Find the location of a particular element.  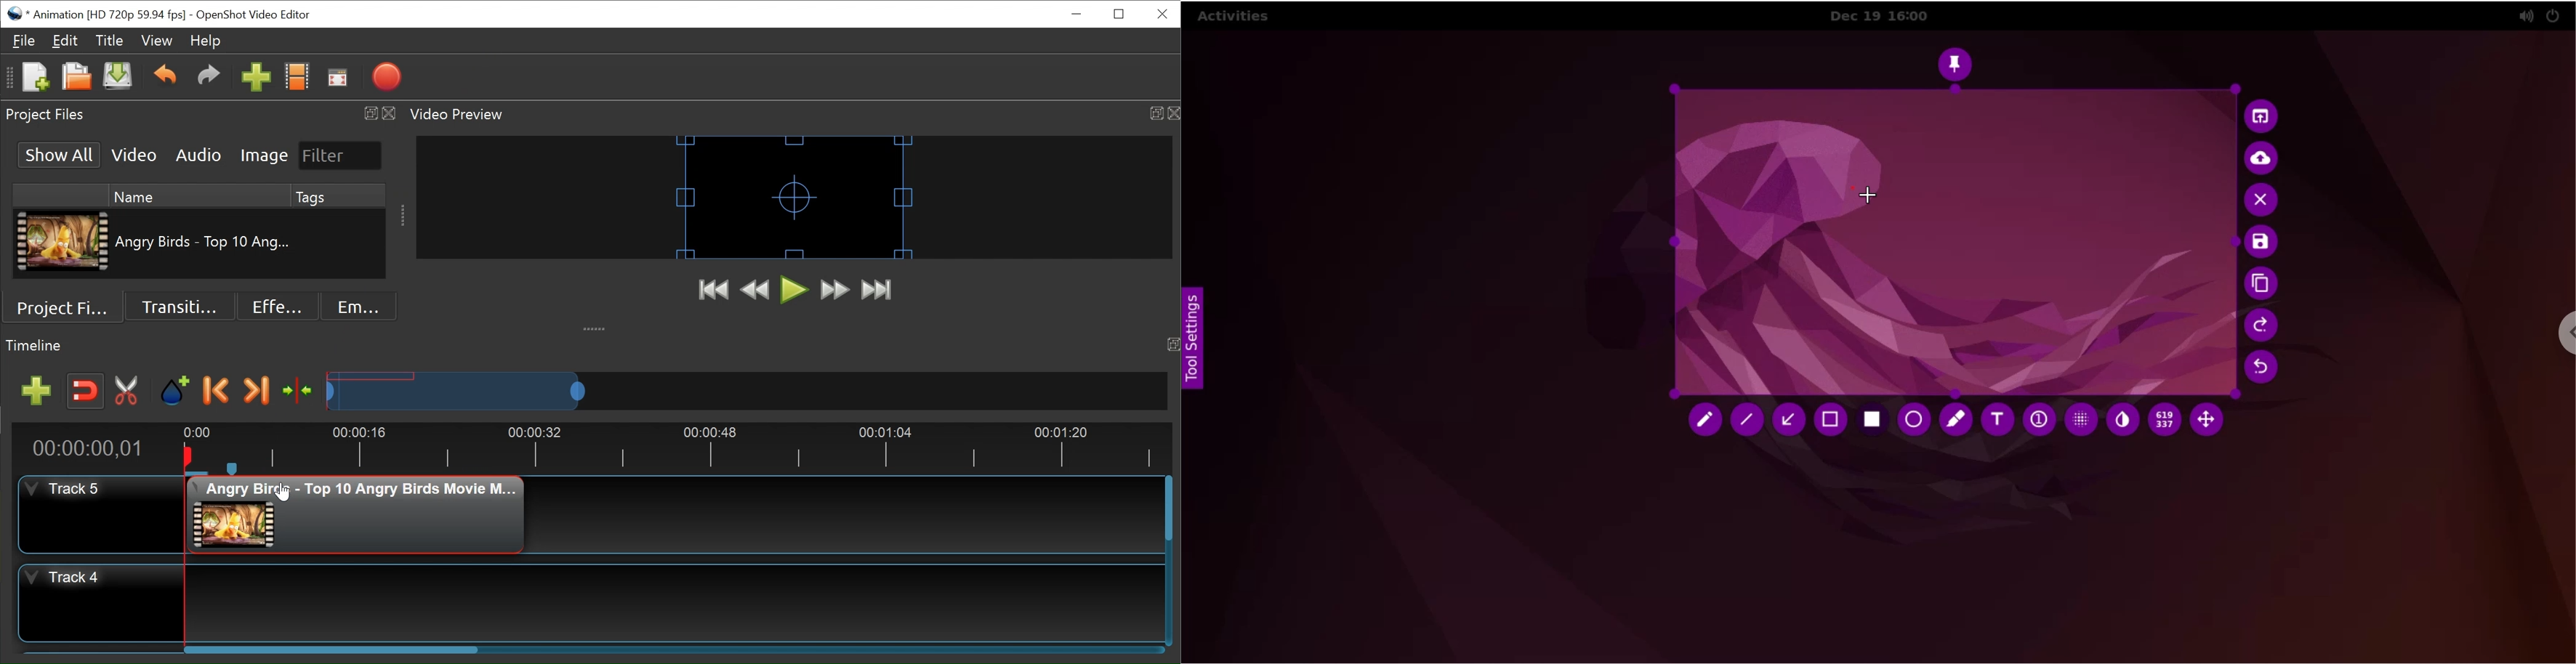

Project Name is located at coordinates (108, 15).